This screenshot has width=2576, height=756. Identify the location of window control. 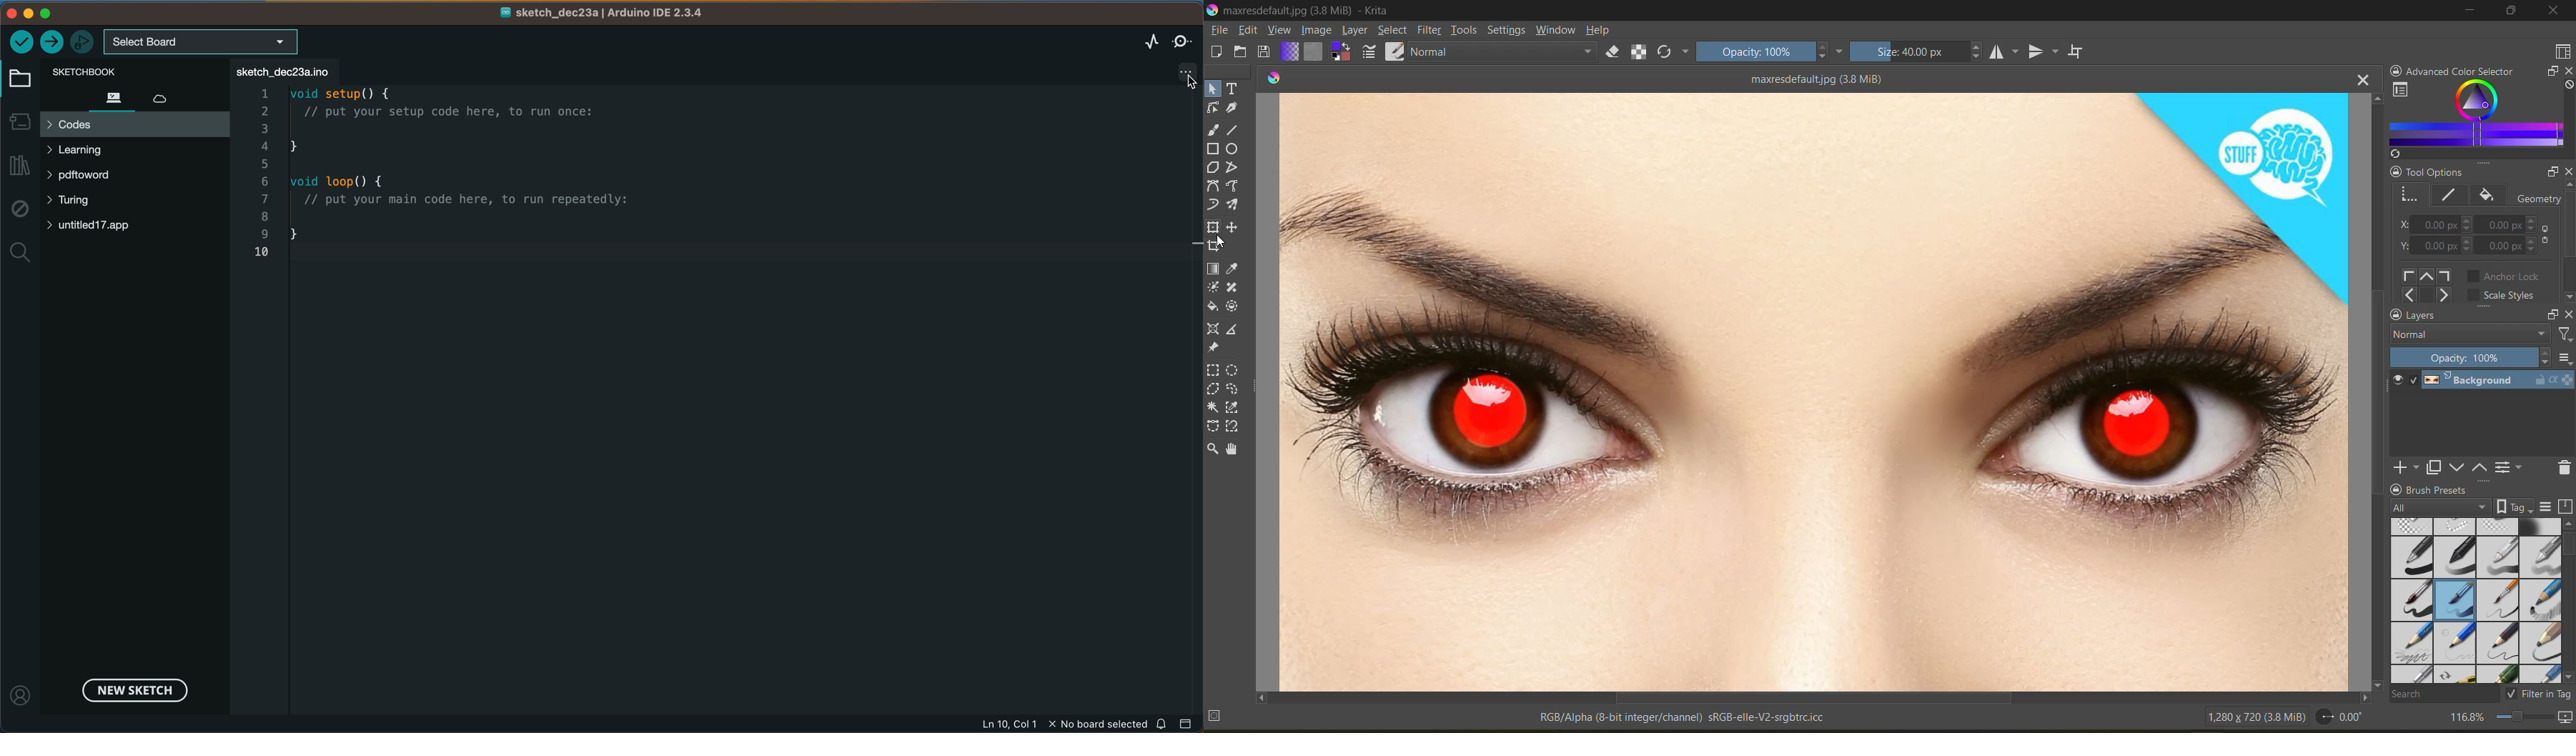
(42, 13).